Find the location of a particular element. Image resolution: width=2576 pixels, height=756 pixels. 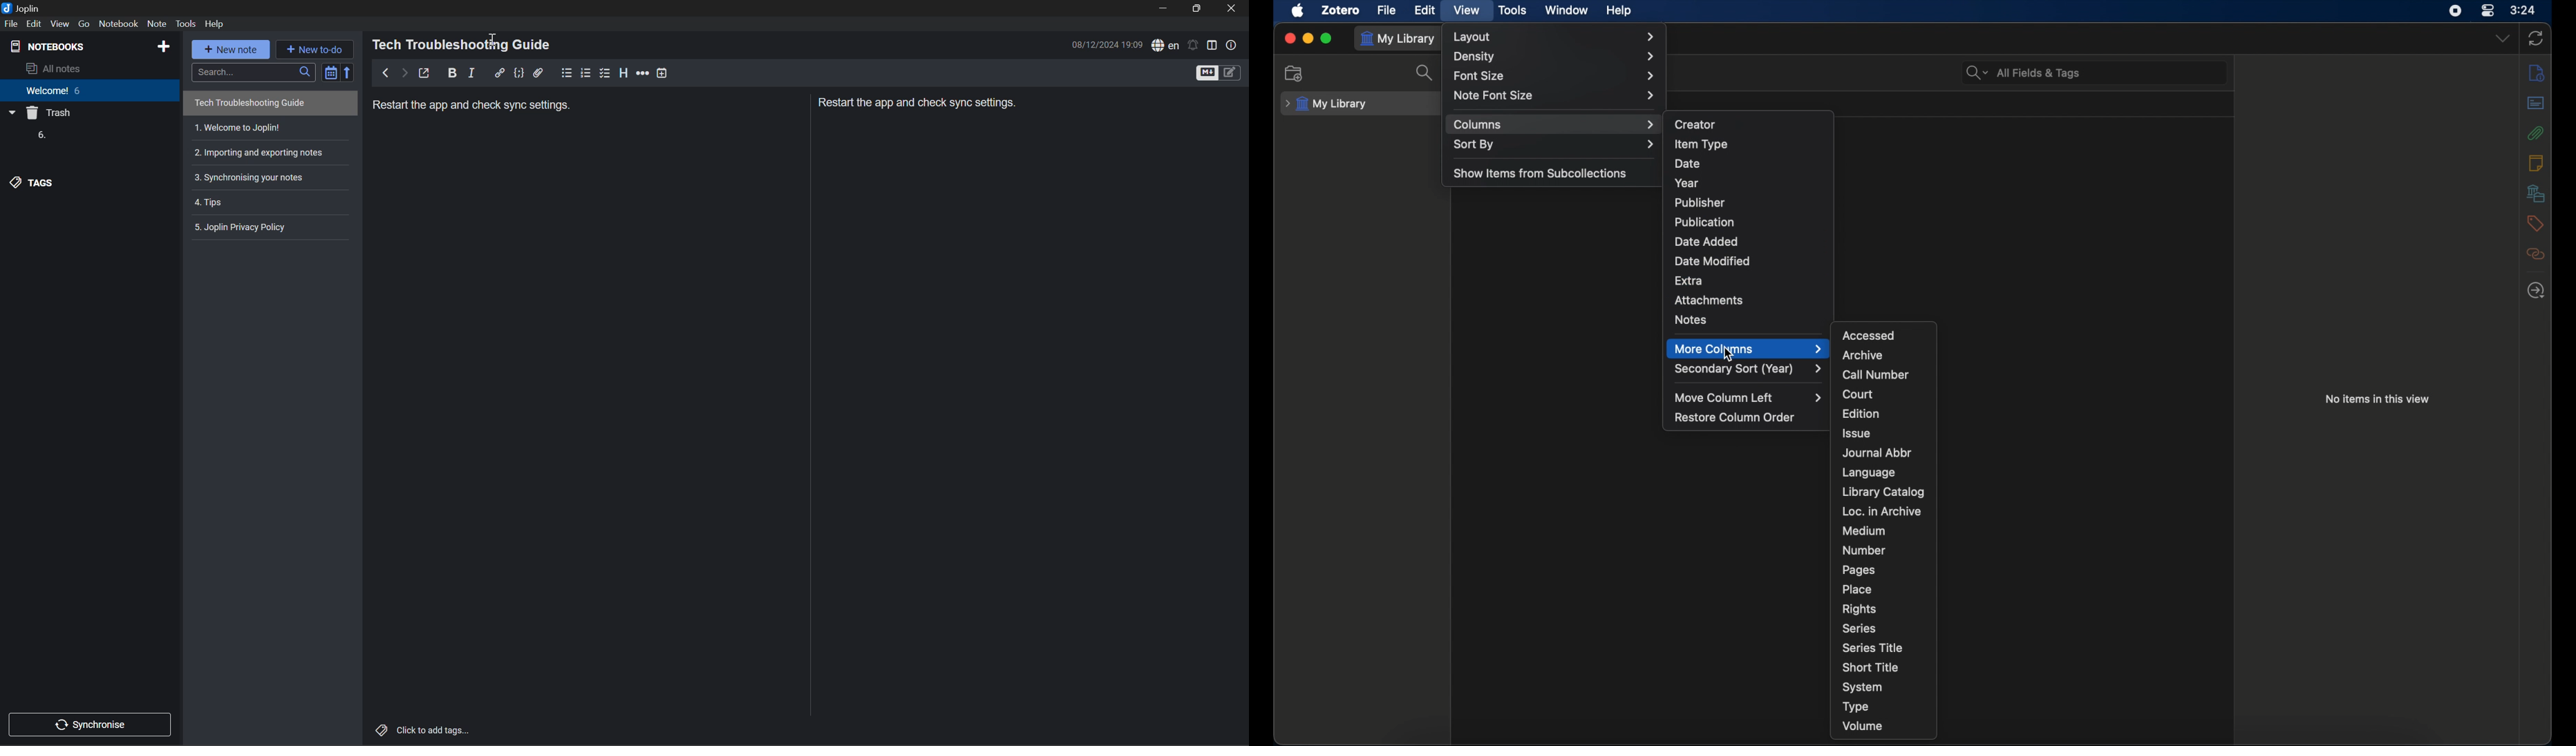

Add notebook is located at coordinates (163, 45).